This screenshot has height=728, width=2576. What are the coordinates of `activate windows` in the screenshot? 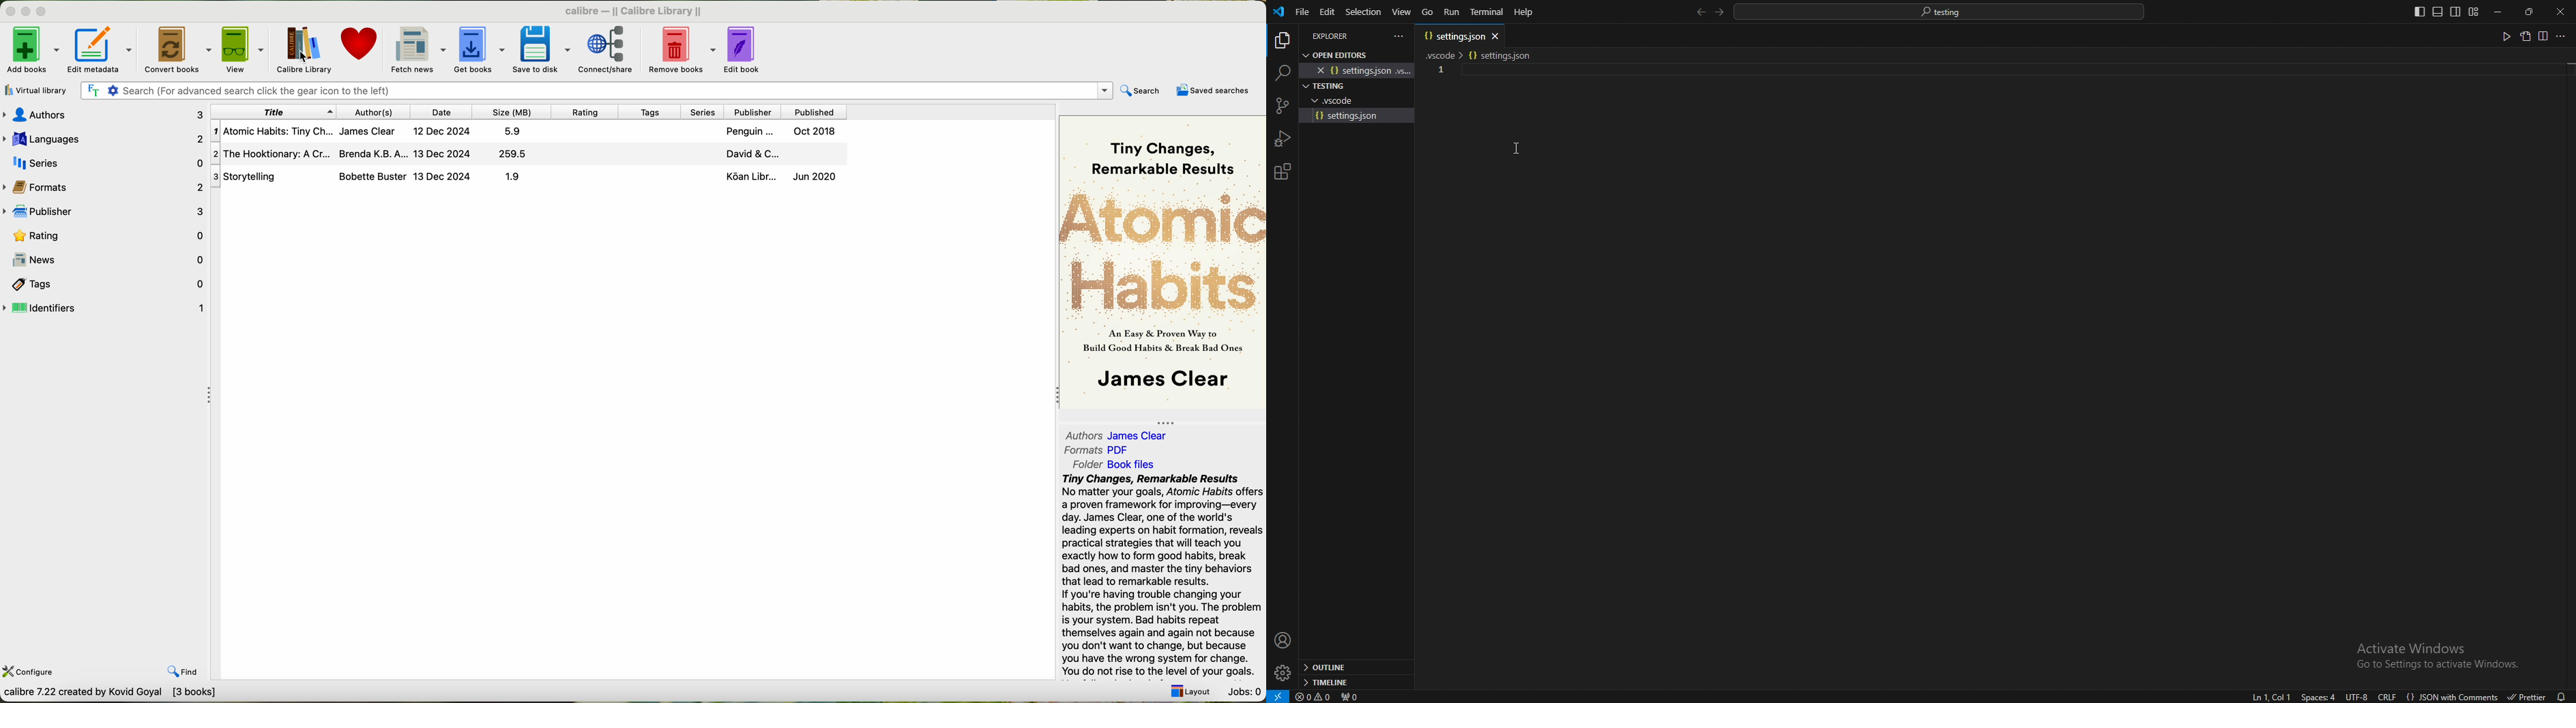 It's located at (2438, 649).